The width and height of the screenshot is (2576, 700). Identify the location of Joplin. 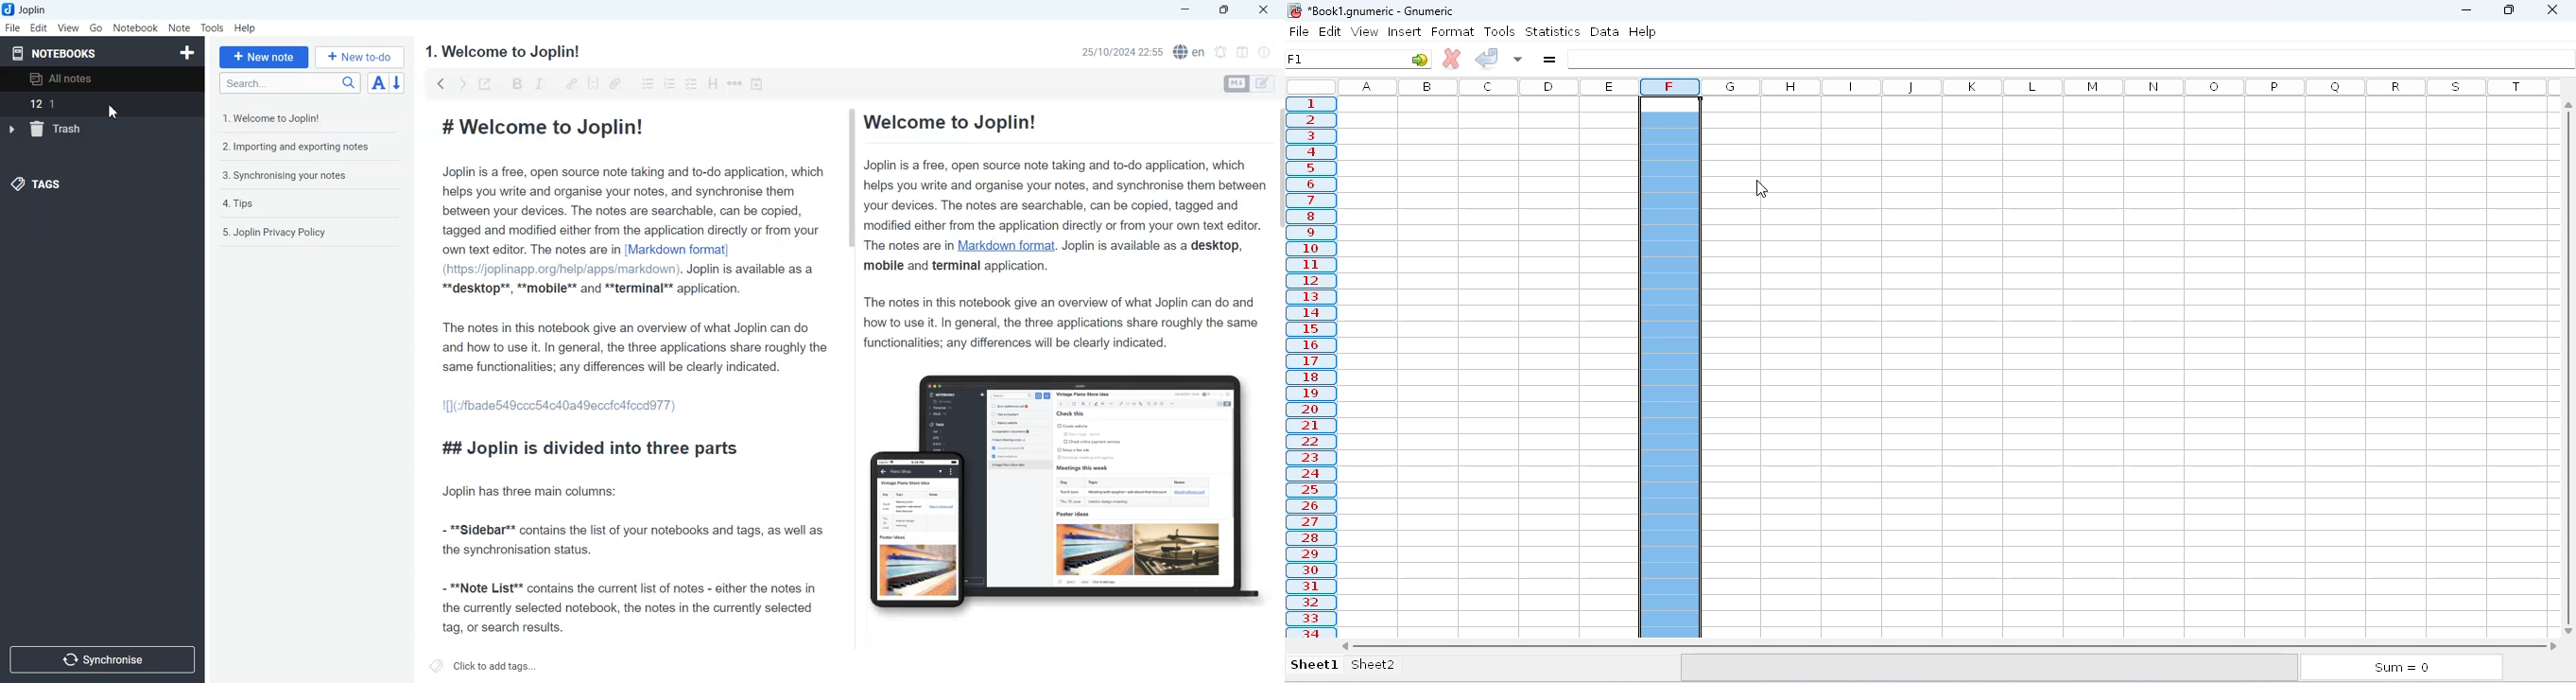
(29, 9).